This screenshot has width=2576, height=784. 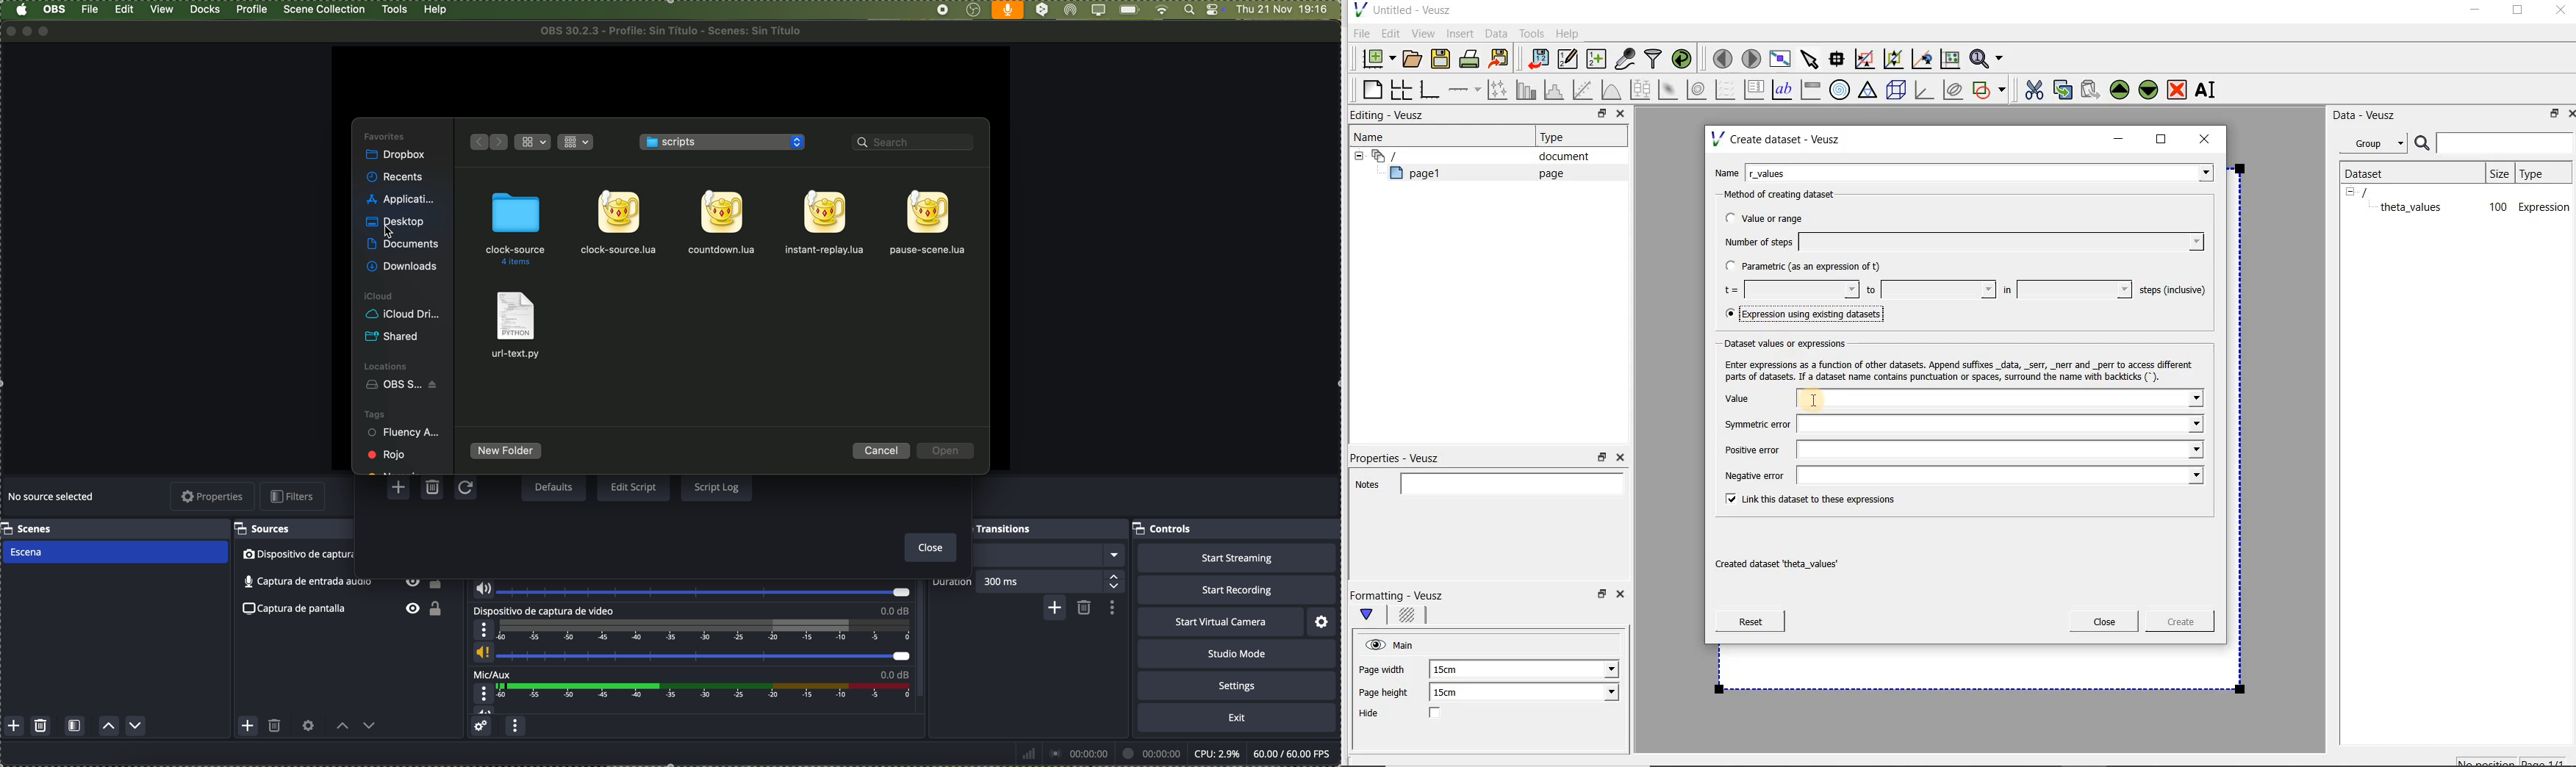 What do you see at coordinates (1129, 10) in the screenshot?
I see `battery` at bounding box center [1129, 10].